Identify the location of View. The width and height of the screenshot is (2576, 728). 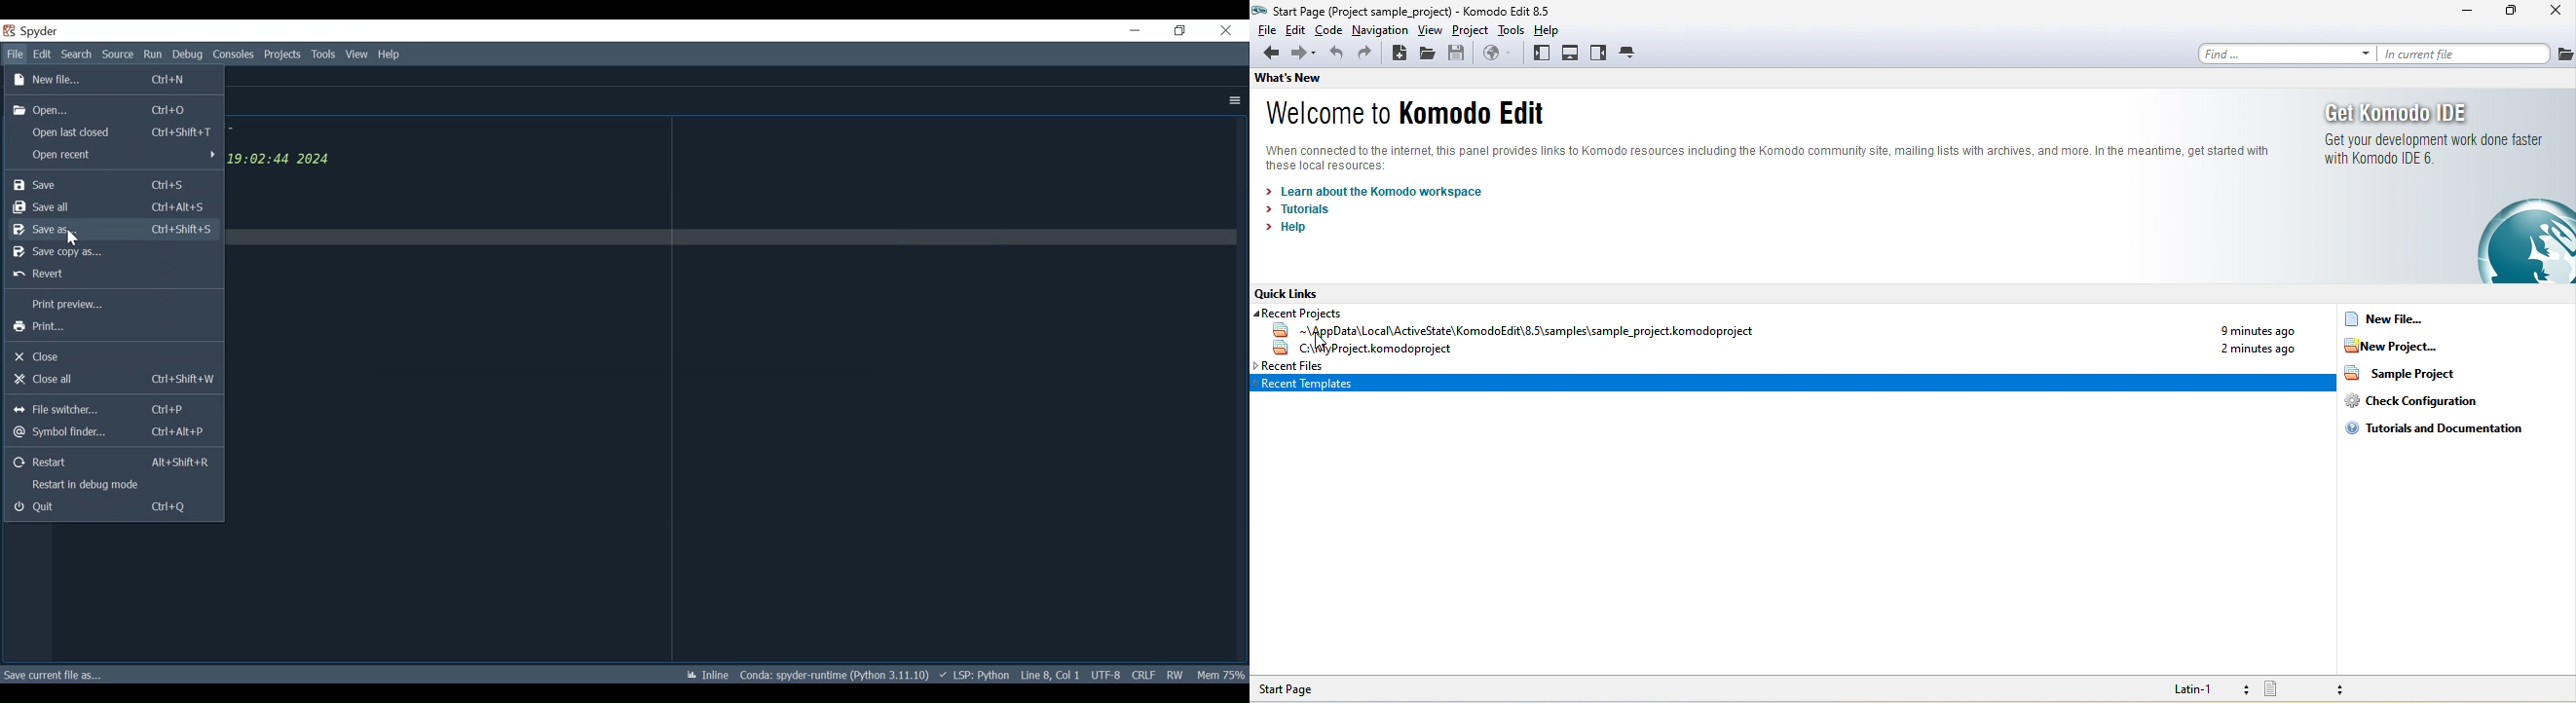
(357, 55).